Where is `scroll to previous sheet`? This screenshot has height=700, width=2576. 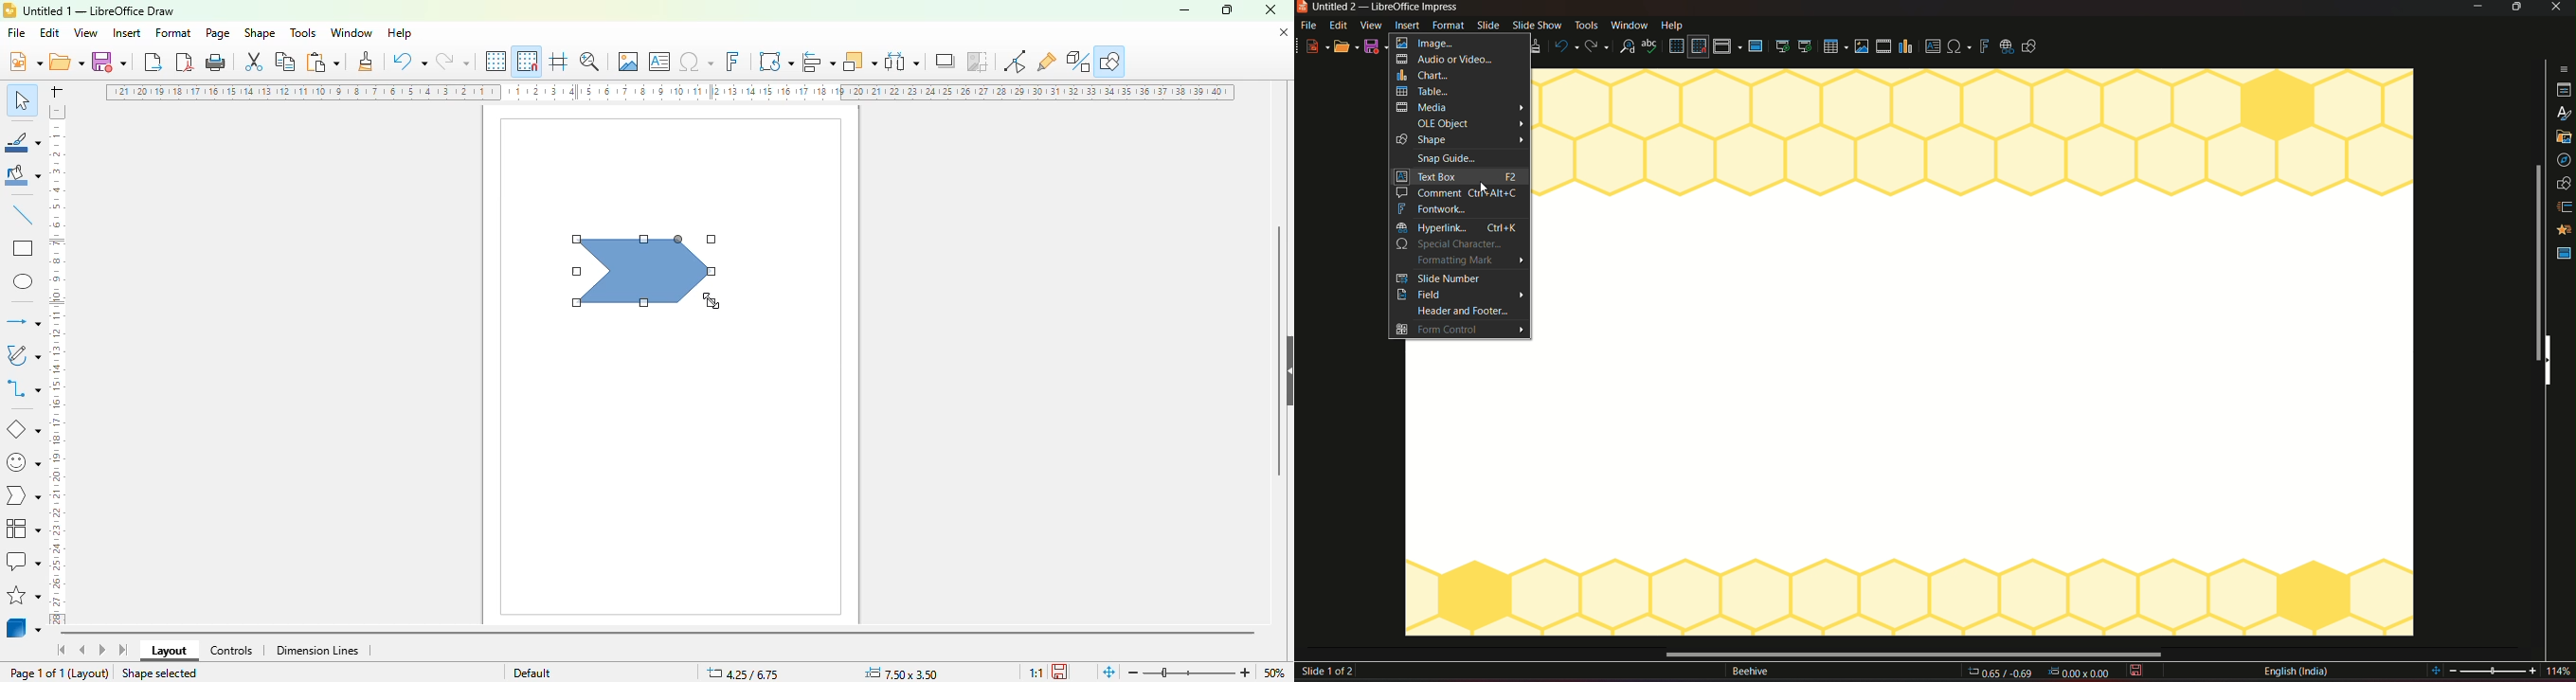
scroll to previous sheet is located at coordinates (82, 649).